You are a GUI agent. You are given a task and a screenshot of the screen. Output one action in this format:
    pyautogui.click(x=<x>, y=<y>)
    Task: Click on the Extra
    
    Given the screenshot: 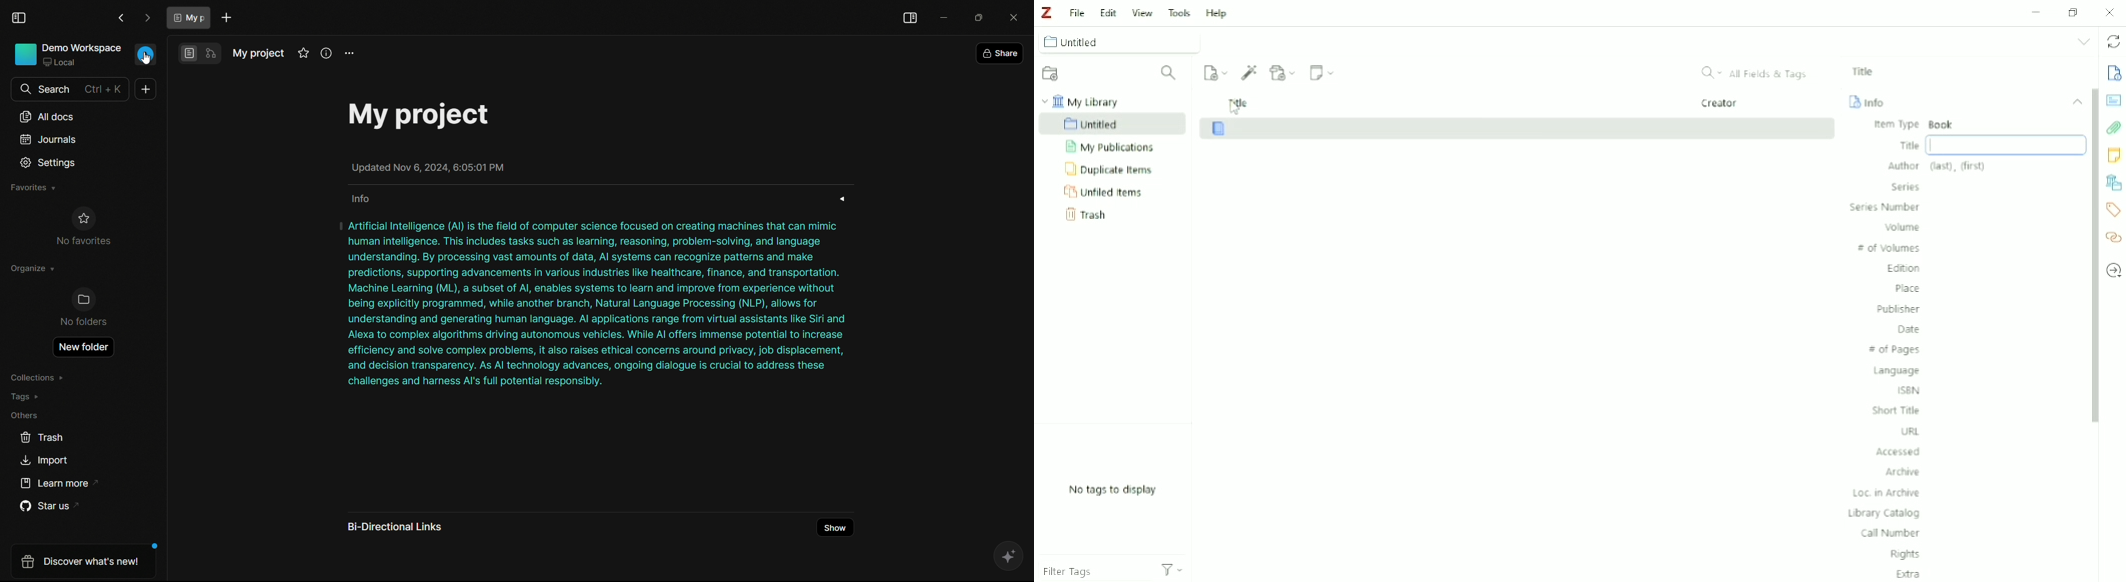 What is the action you would take?
    pyautogui.click(x=1909, y=573)
    